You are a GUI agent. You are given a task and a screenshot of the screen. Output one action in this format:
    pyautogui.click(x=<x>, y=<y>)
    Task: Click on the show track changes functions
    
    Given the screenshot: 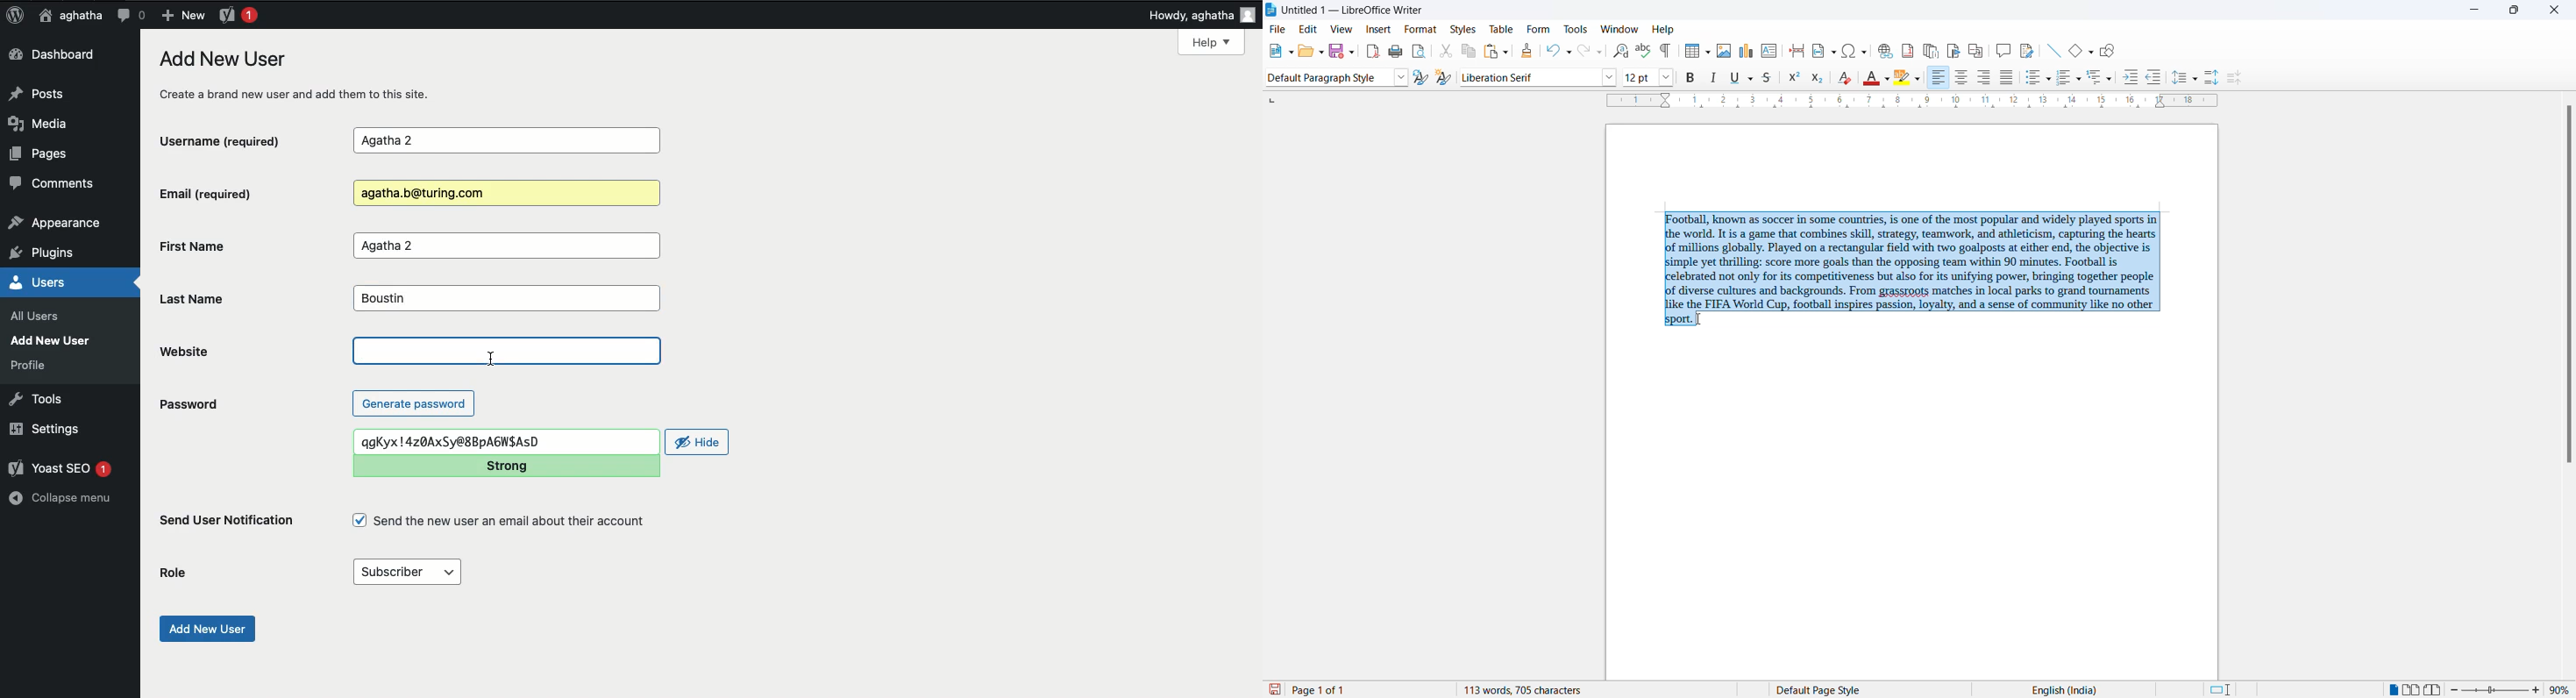 What is the action you would take?
    pyautogui.click(x=2028, y=51)
    